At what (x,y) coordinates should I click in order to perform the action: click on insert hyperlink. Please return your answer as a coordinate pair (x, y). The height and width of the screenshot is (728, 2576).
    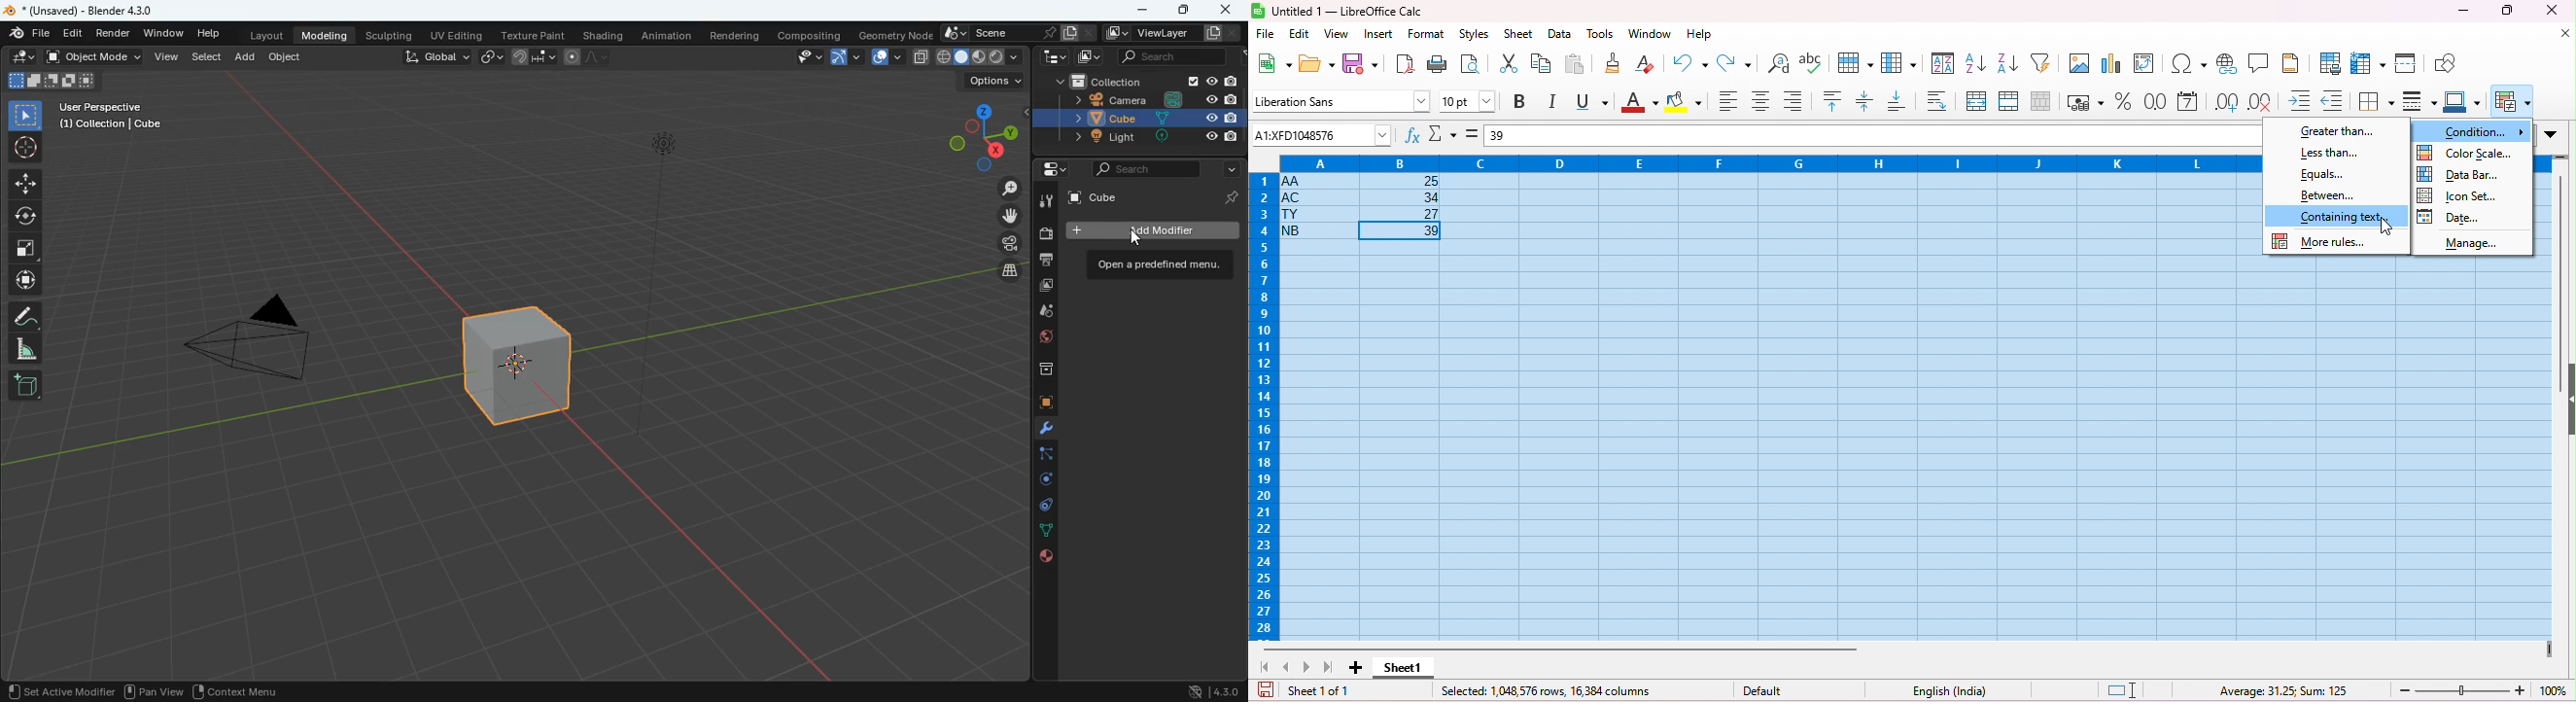
    Looking at the image, I should click on (2227, 63).